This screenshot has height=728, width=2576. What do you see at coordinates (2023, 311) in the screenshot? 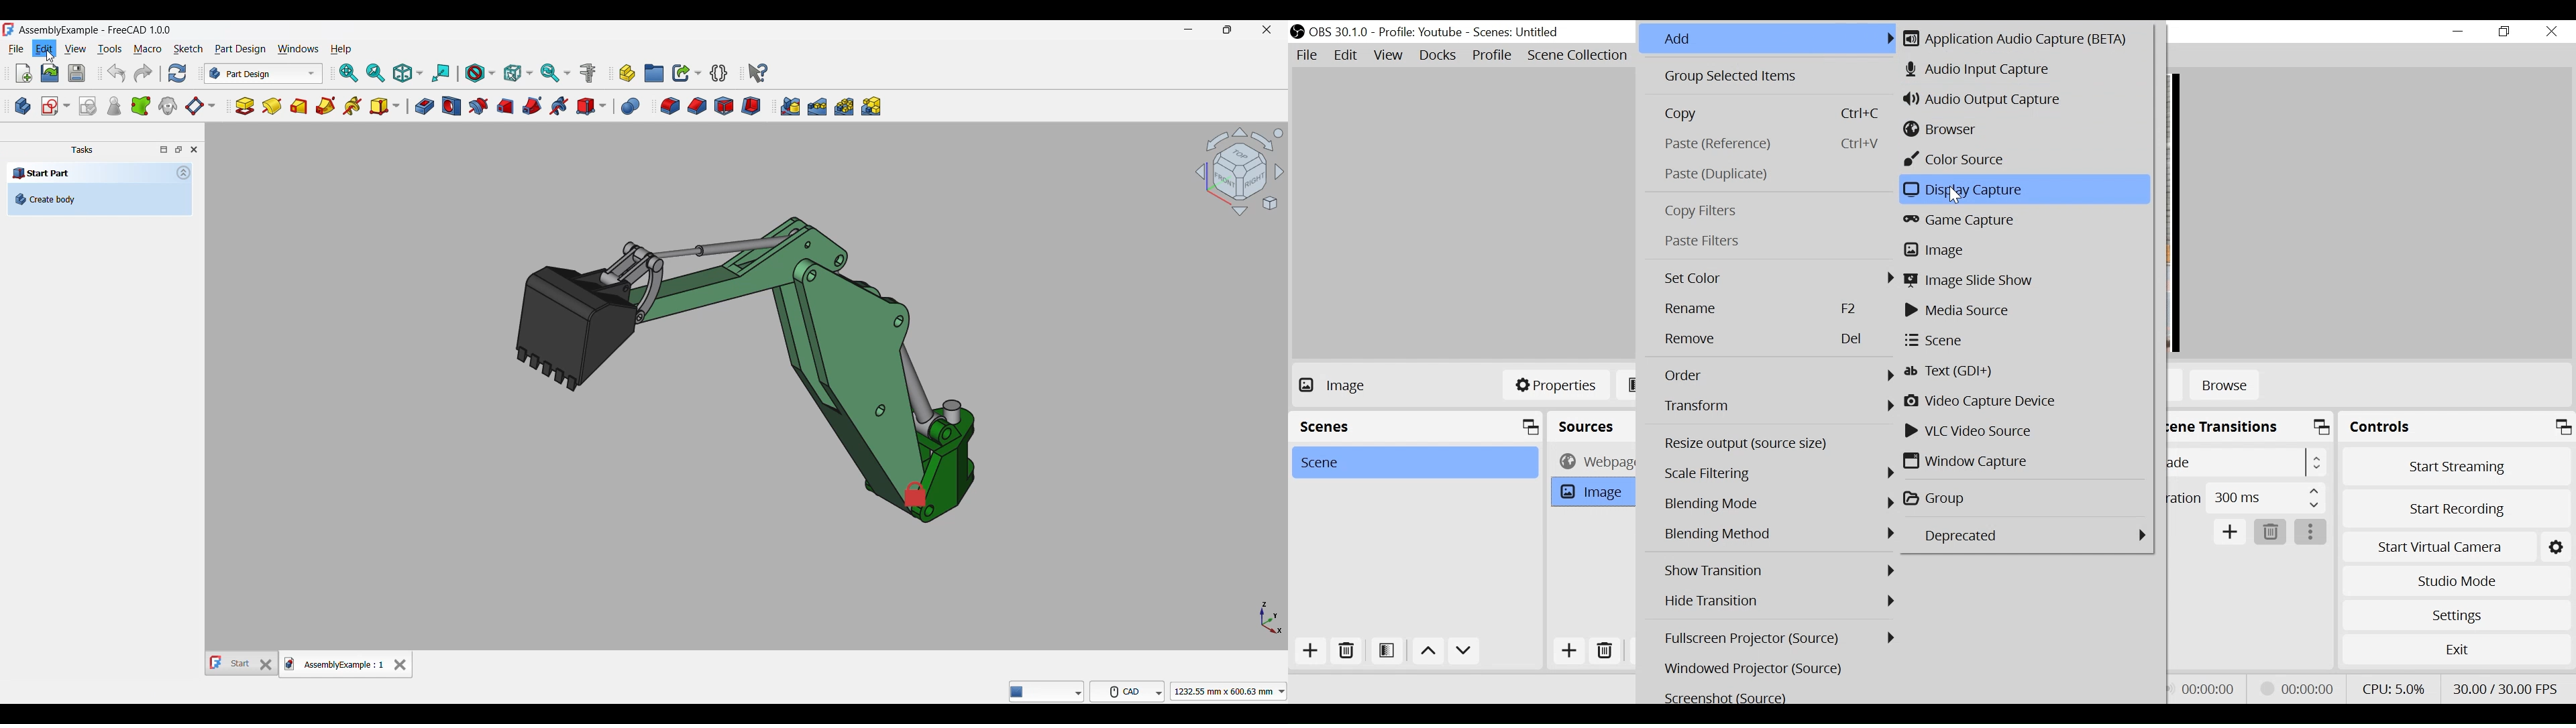
I see `Media Source` at bounding box center [2023, 311].